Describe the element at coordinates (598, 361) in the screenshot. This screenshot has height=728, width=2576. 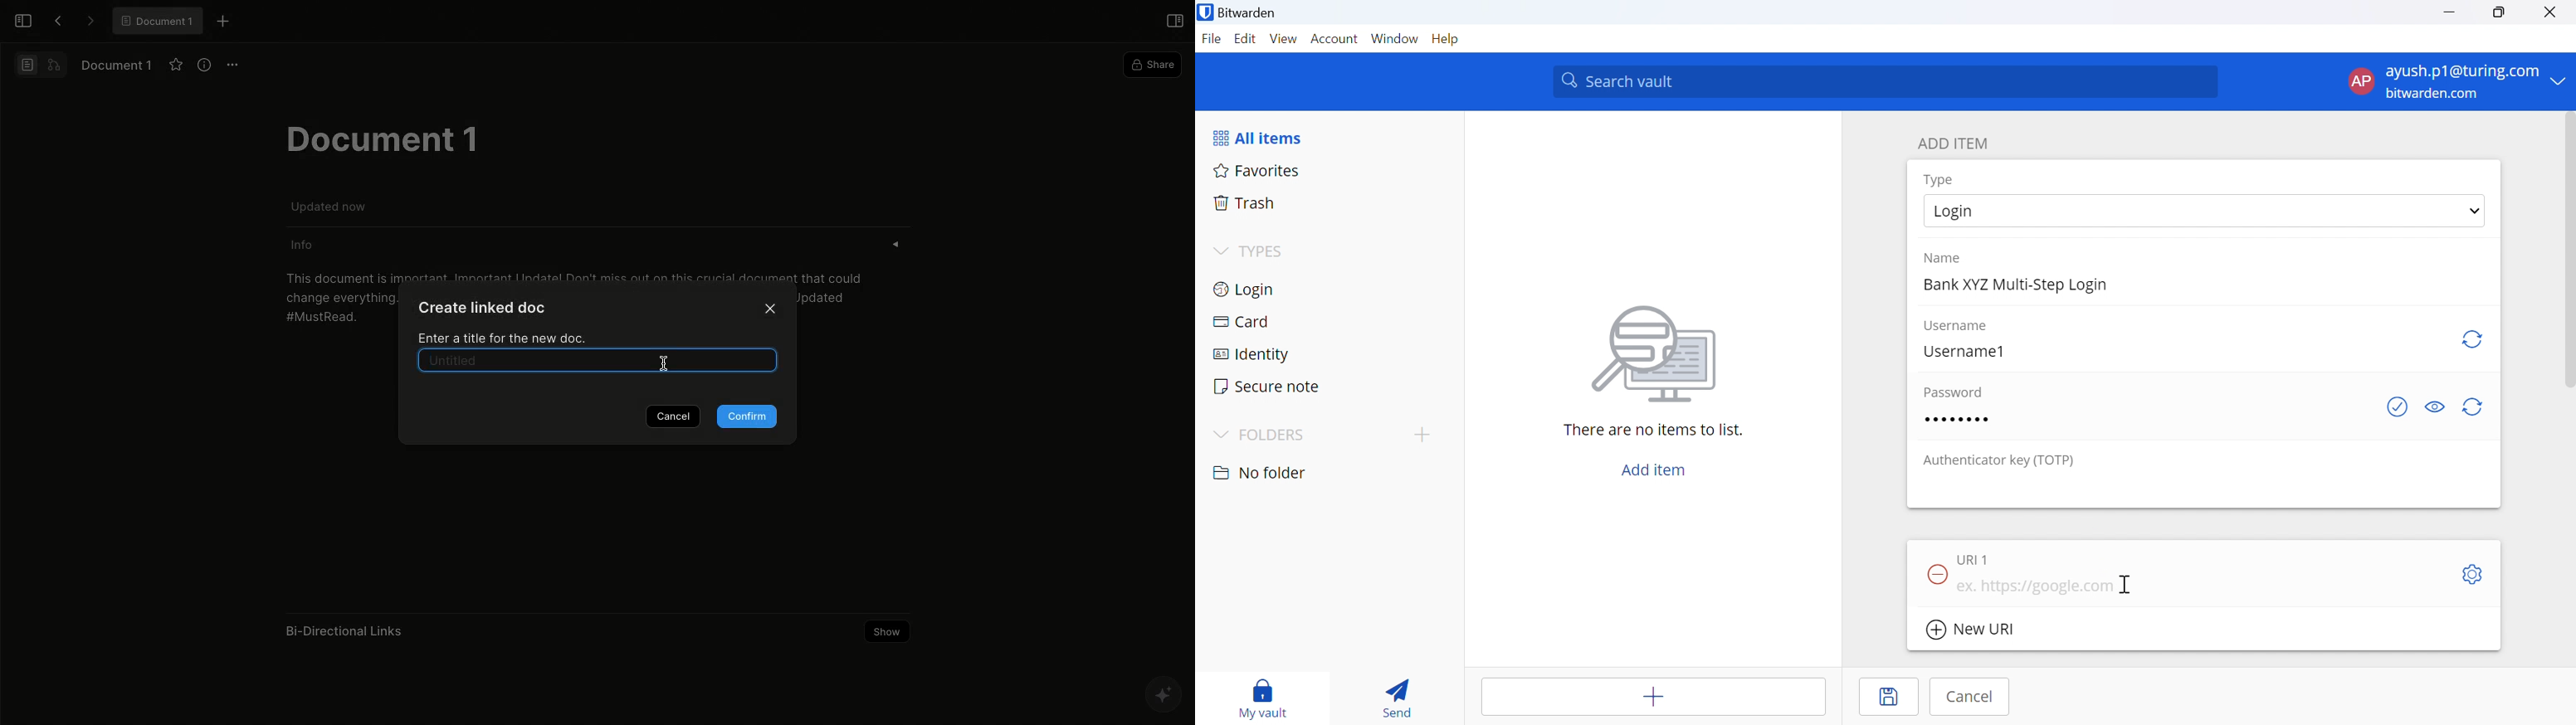
I see `Selected text box` at that location.